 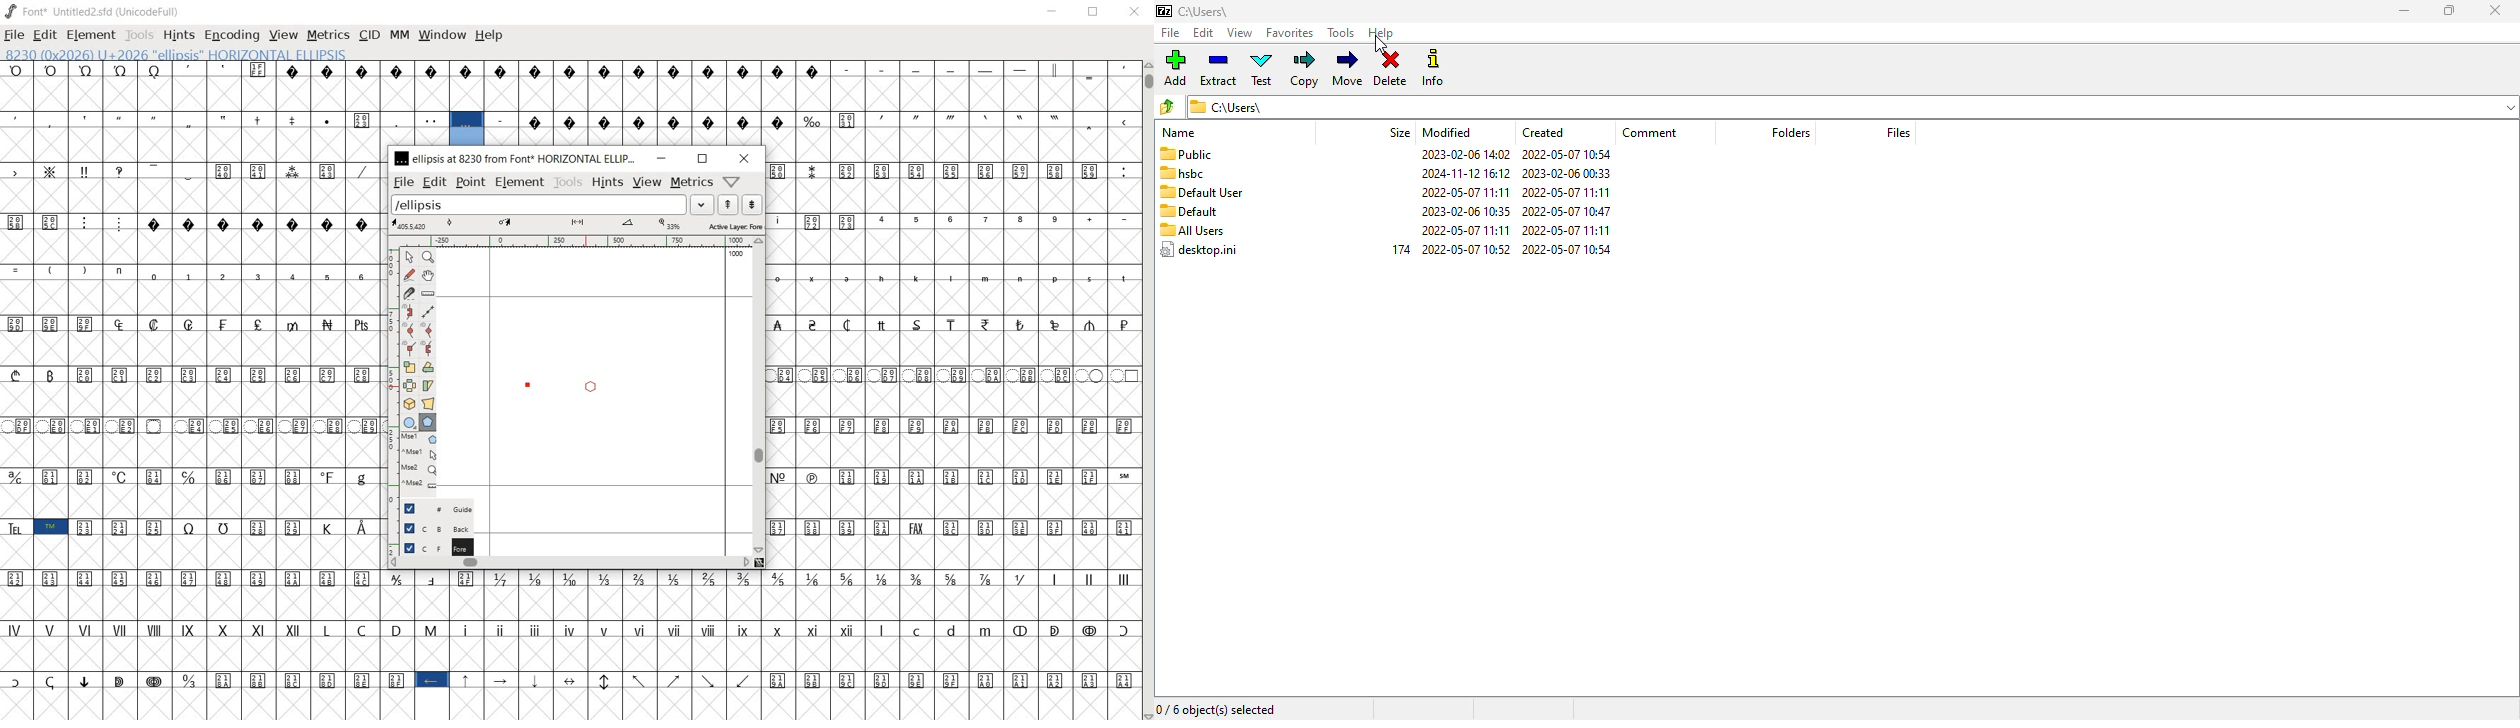 I want to click on files, so click(x=1899, y=132).